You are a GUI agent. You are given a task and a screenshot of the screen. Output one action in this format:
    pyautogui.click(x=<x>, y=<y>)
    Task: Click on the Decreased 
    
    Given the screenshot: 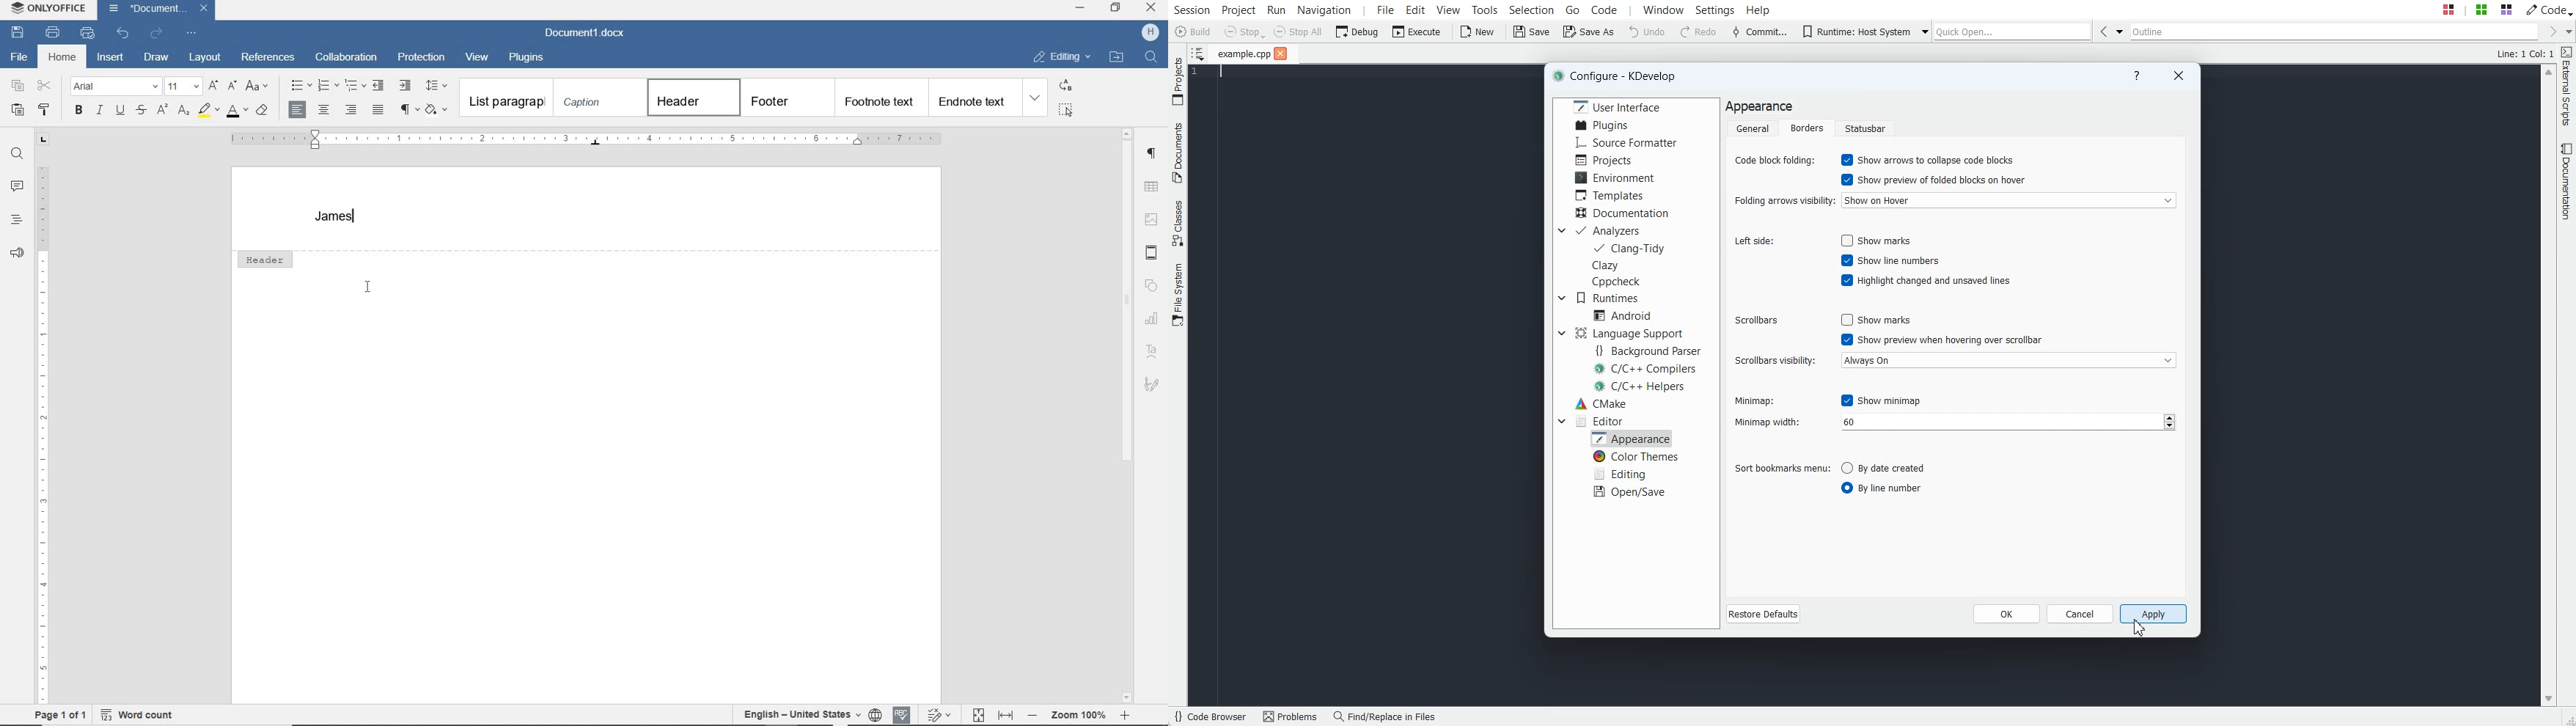 What is the action you would take?
    pyautogui.click(x=1032, y=714)
    